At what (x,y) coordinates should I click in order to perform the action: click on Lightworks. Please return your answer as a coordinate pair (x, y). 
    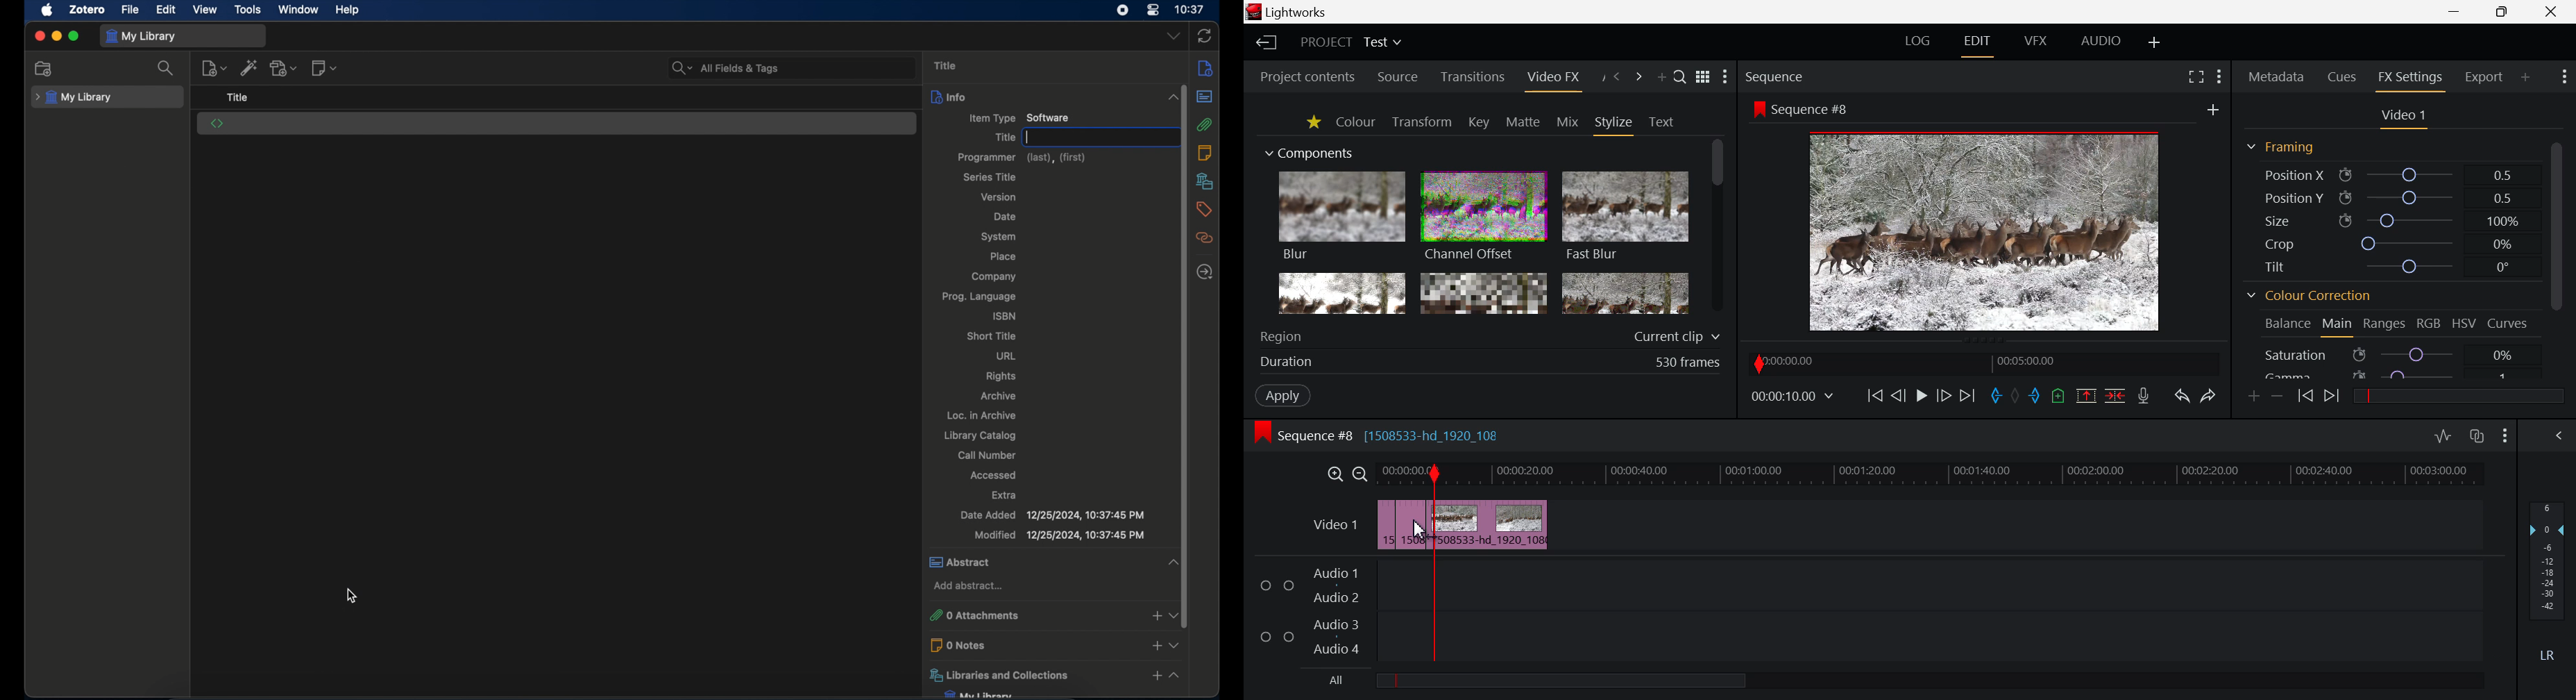
    Looking at the image, I should click on (1289, 12).